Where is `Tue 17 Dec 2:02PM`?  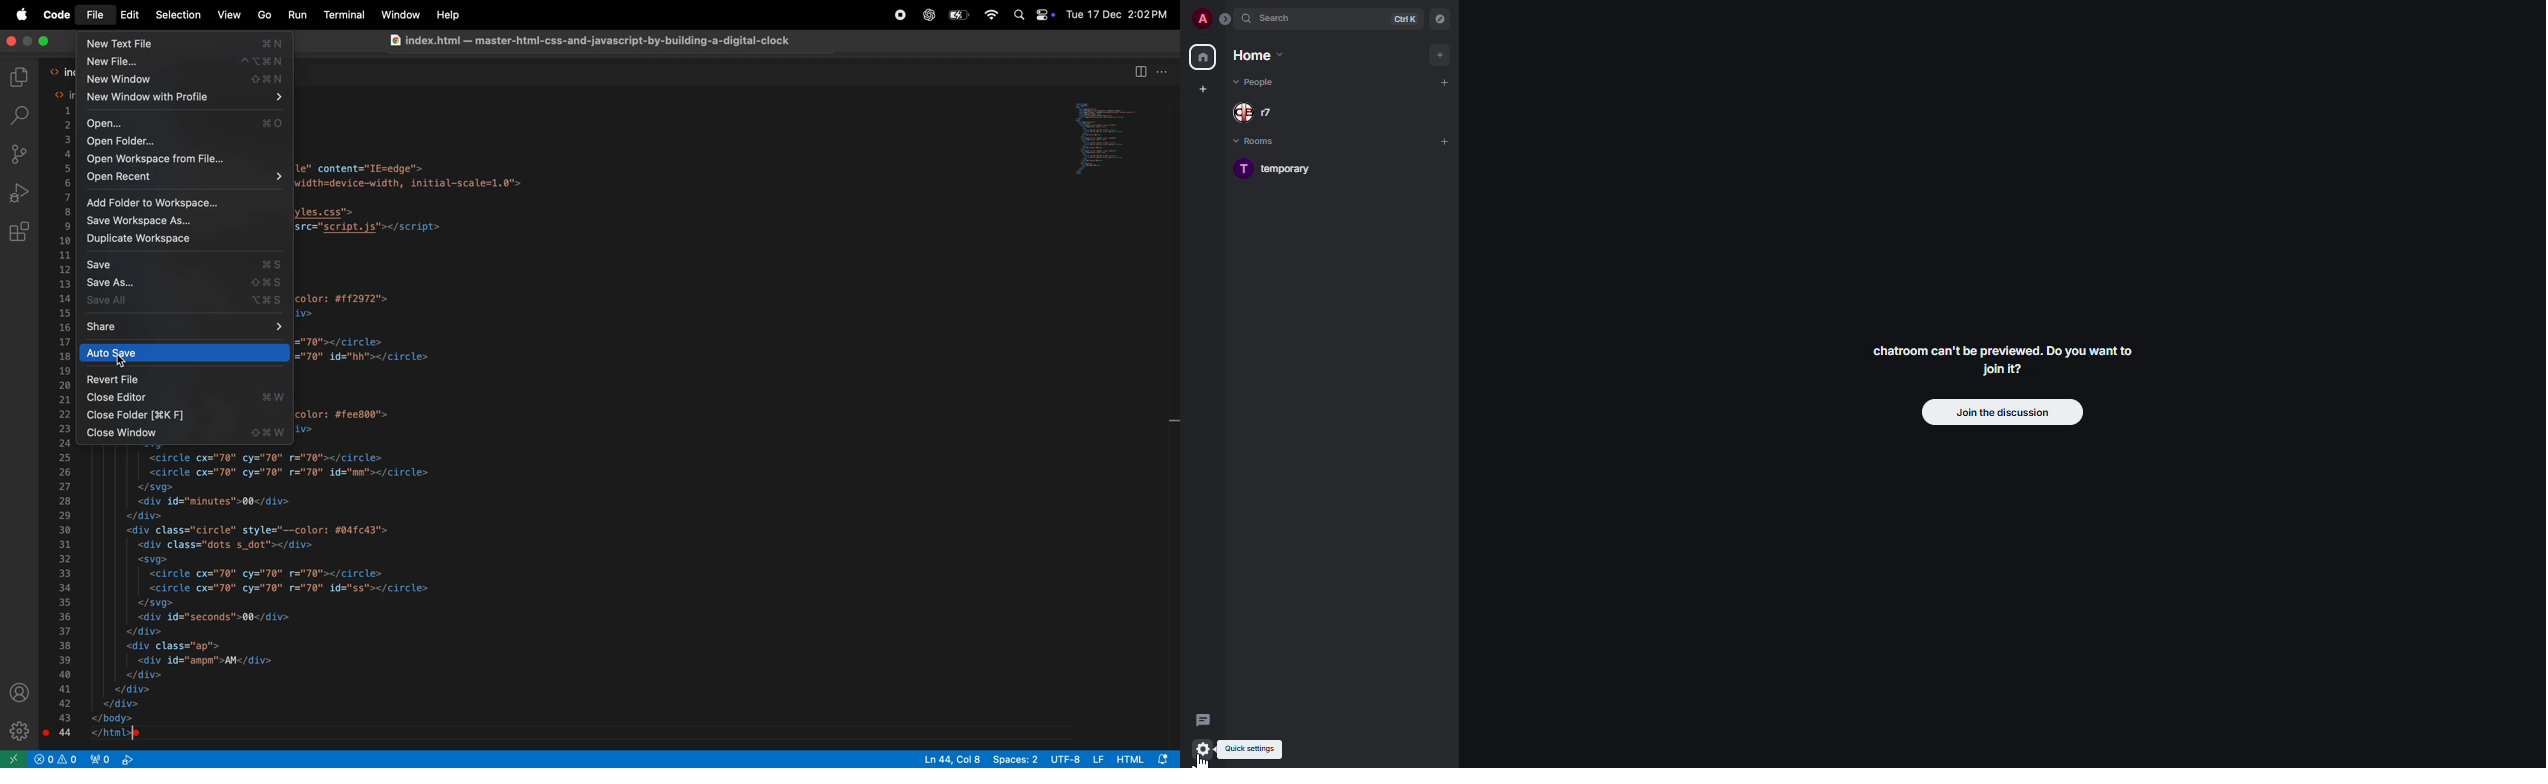 Tue 17 Dec 2:02PM is located at coordinates (1118, 15).